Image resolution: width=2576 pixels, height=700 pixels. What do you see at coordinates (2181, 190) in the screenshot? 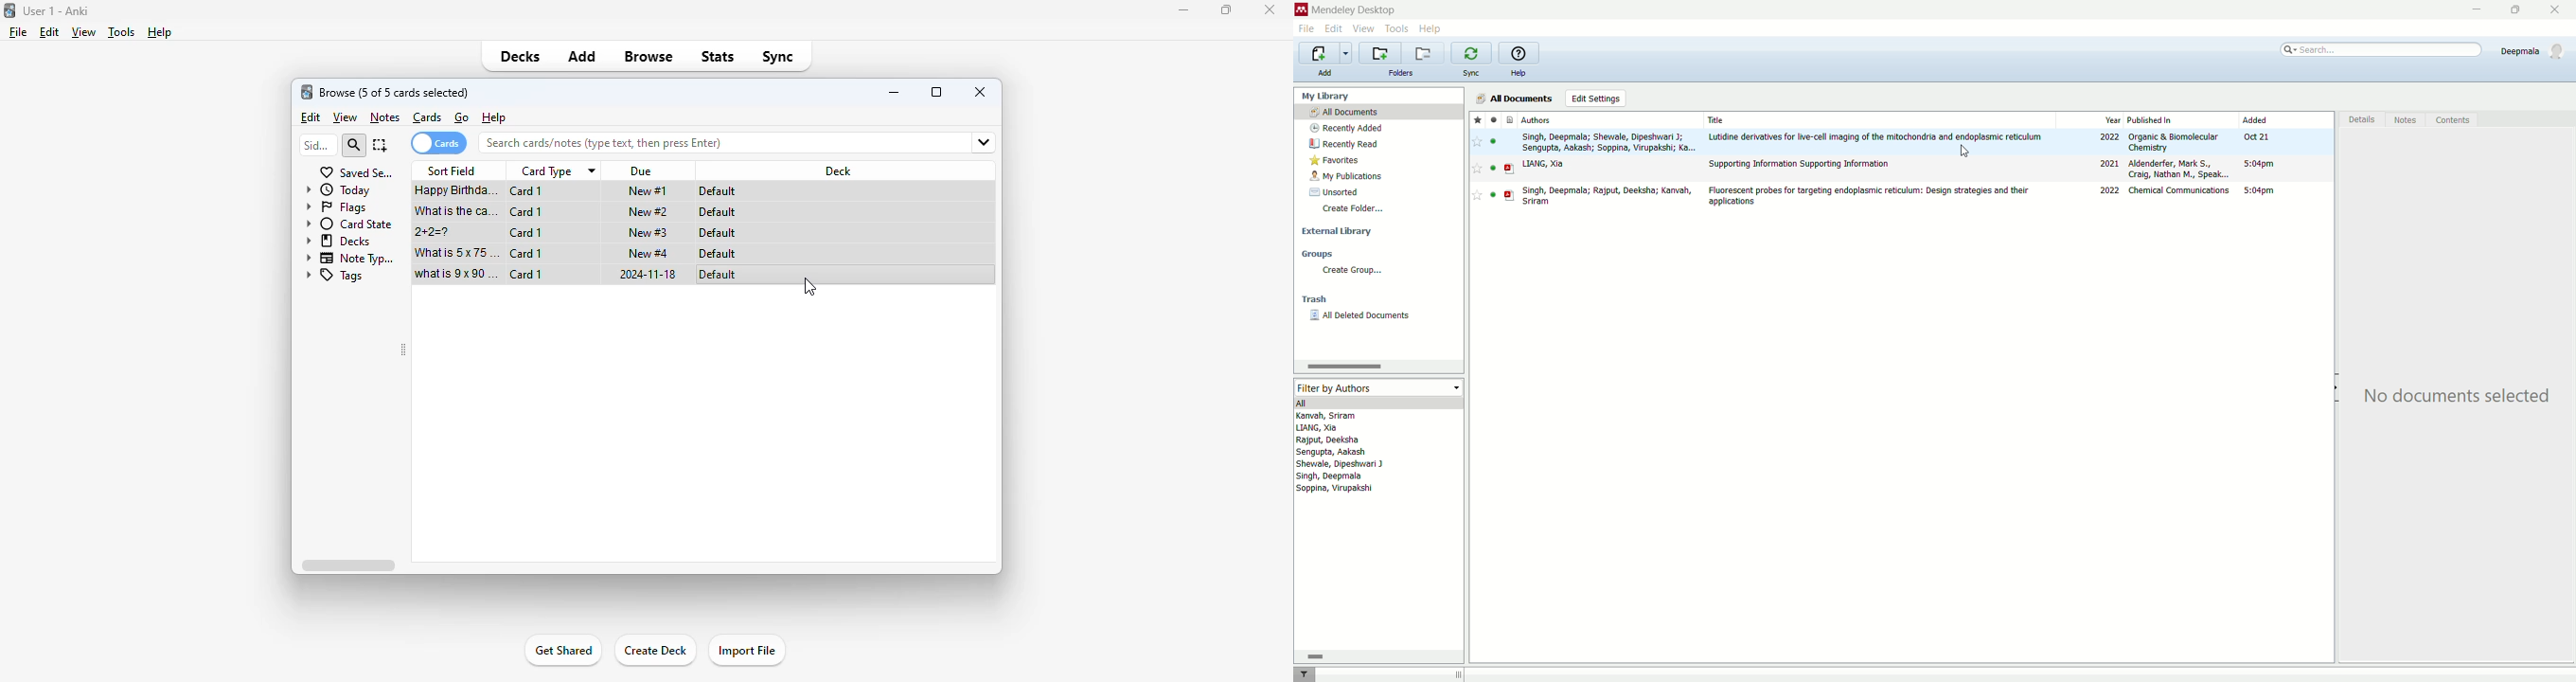
I see `chemical communications` at bounding box center [2181, 190].